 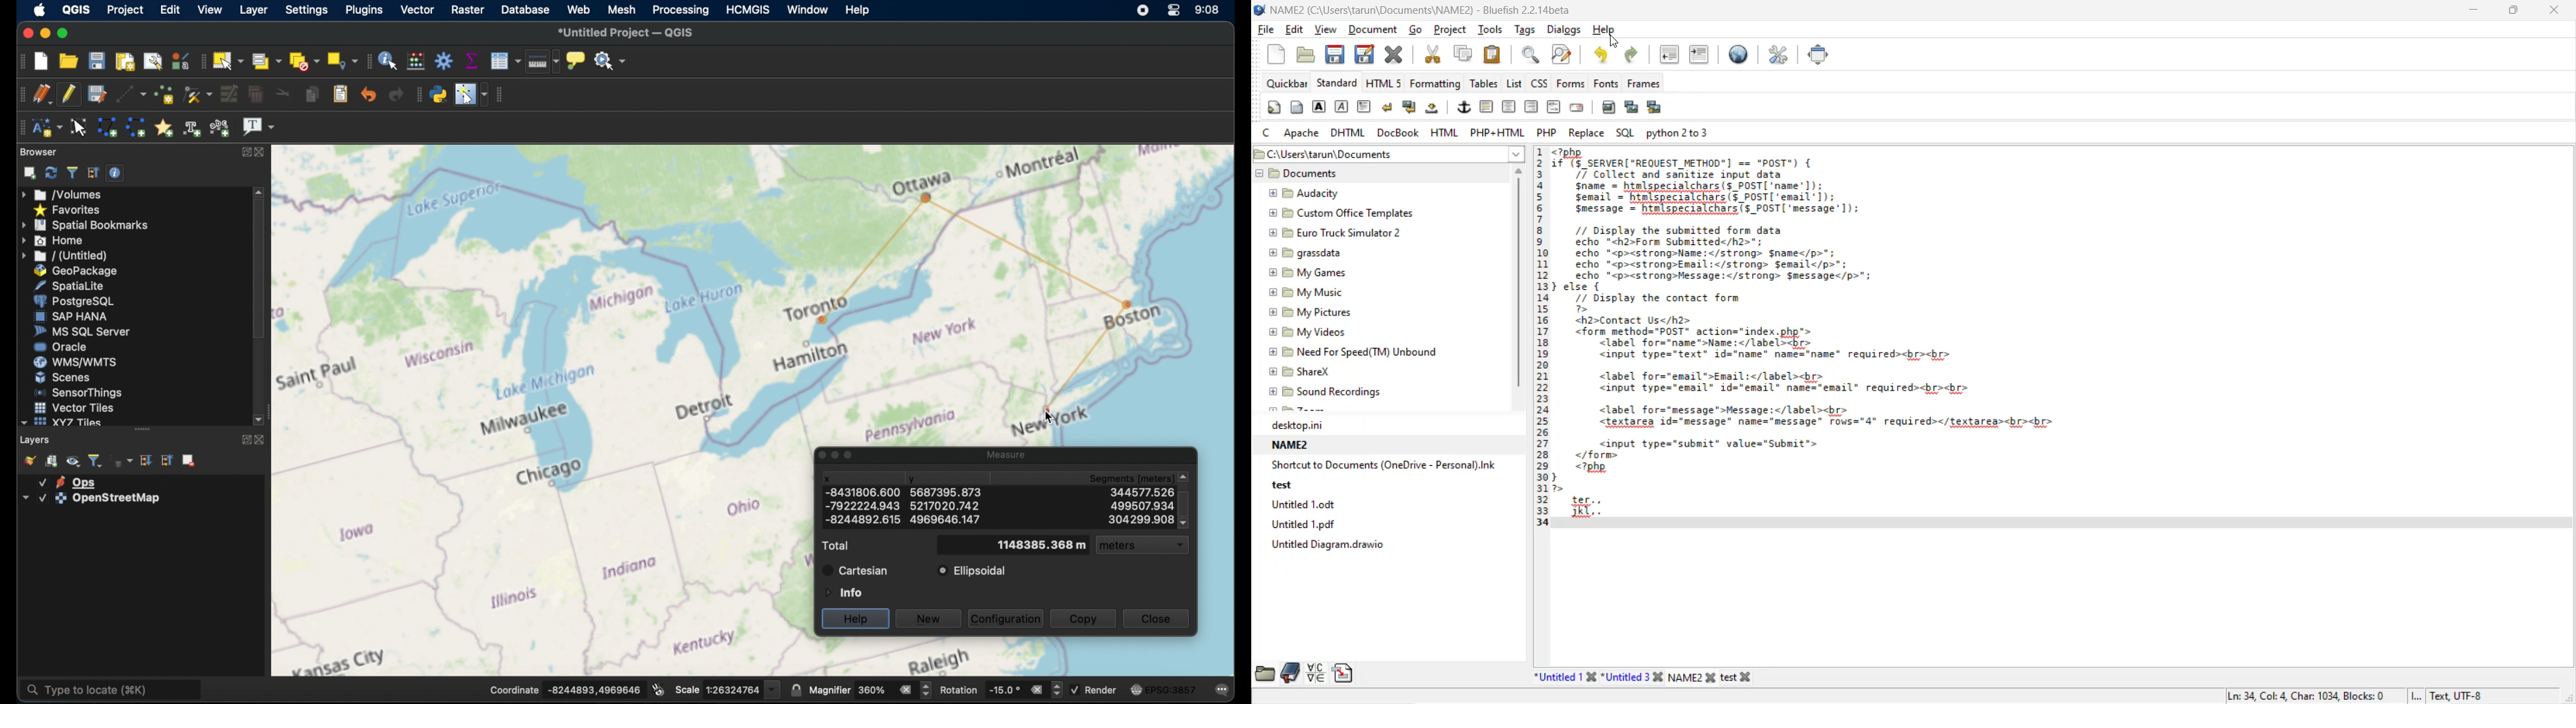 What do you see at coordinates (169, 10) in the screenshot?
I see `edit` at bounding box center [169, 10].